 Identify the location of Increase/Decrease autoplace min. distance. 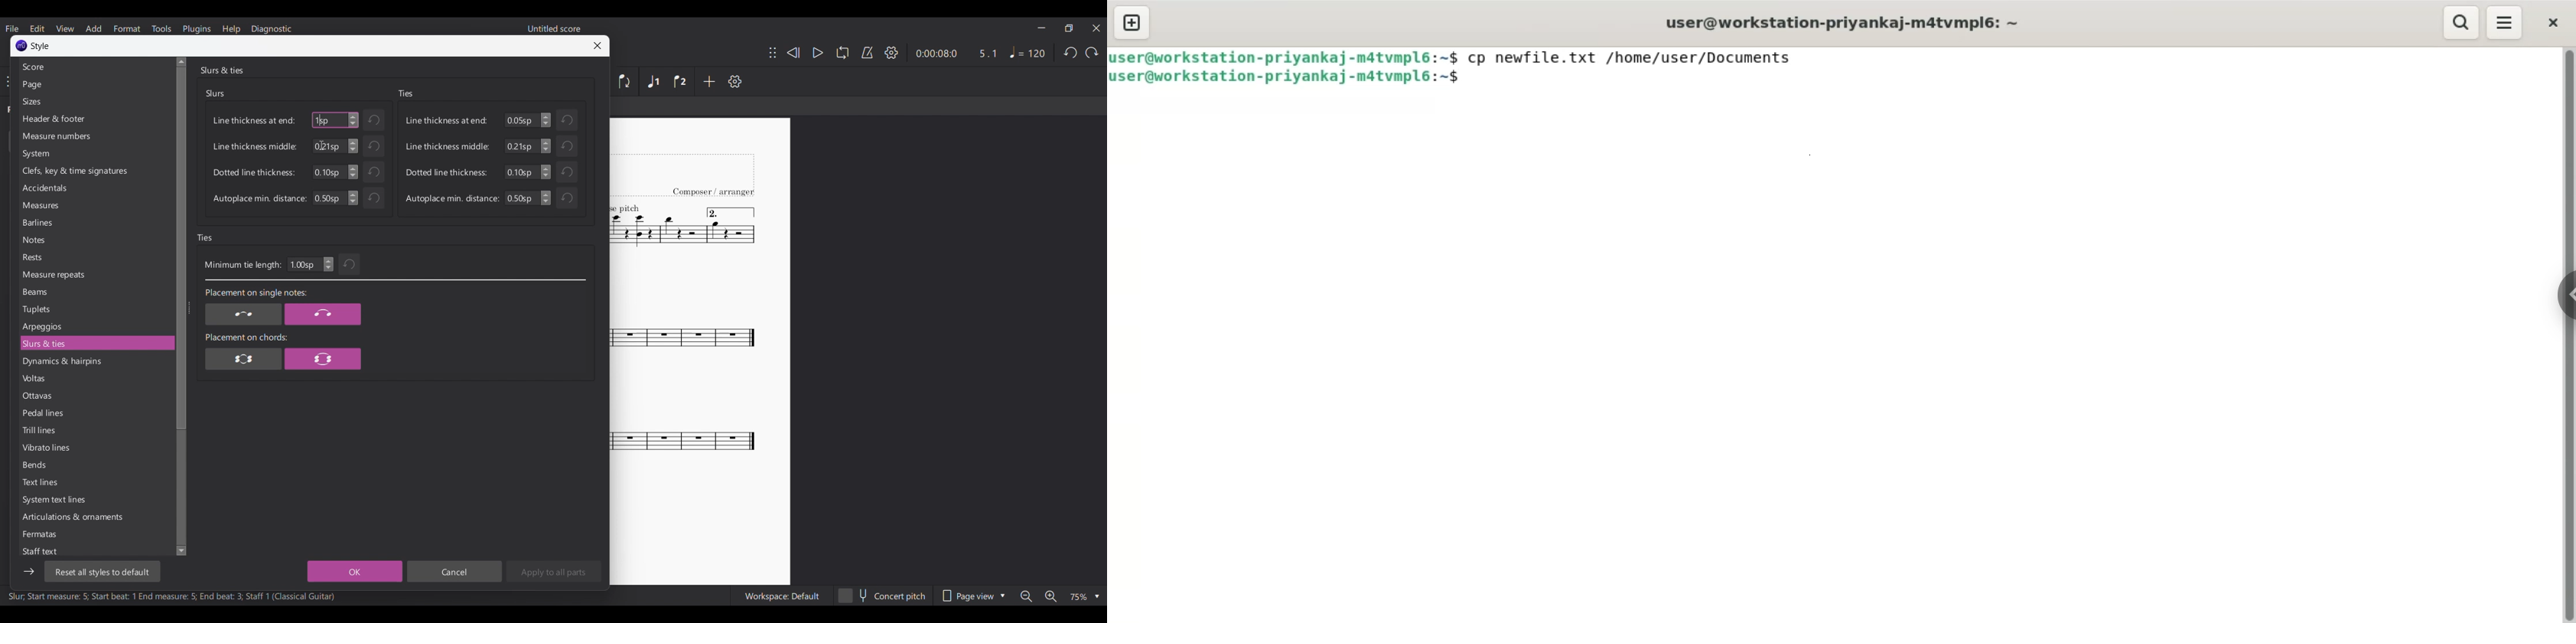
(353, 198).